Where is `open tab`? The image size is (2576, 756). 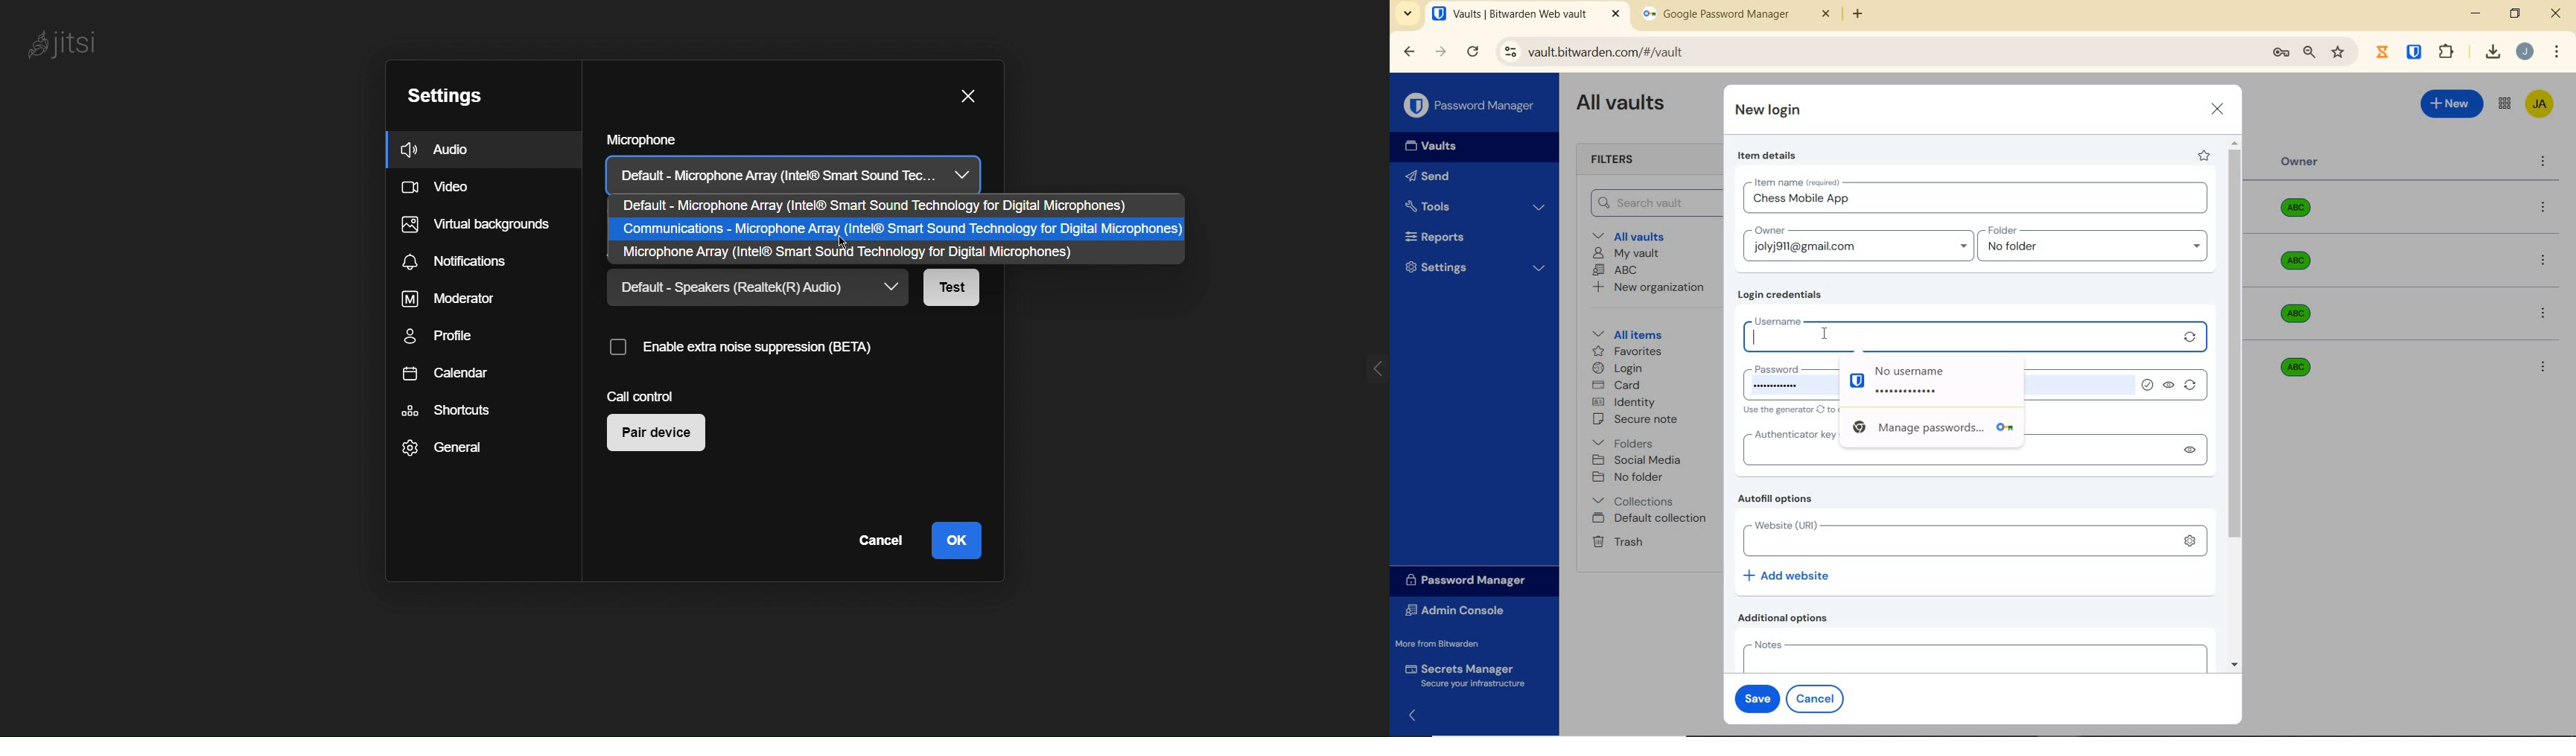 open tab is located at coordinates (1526, 14).